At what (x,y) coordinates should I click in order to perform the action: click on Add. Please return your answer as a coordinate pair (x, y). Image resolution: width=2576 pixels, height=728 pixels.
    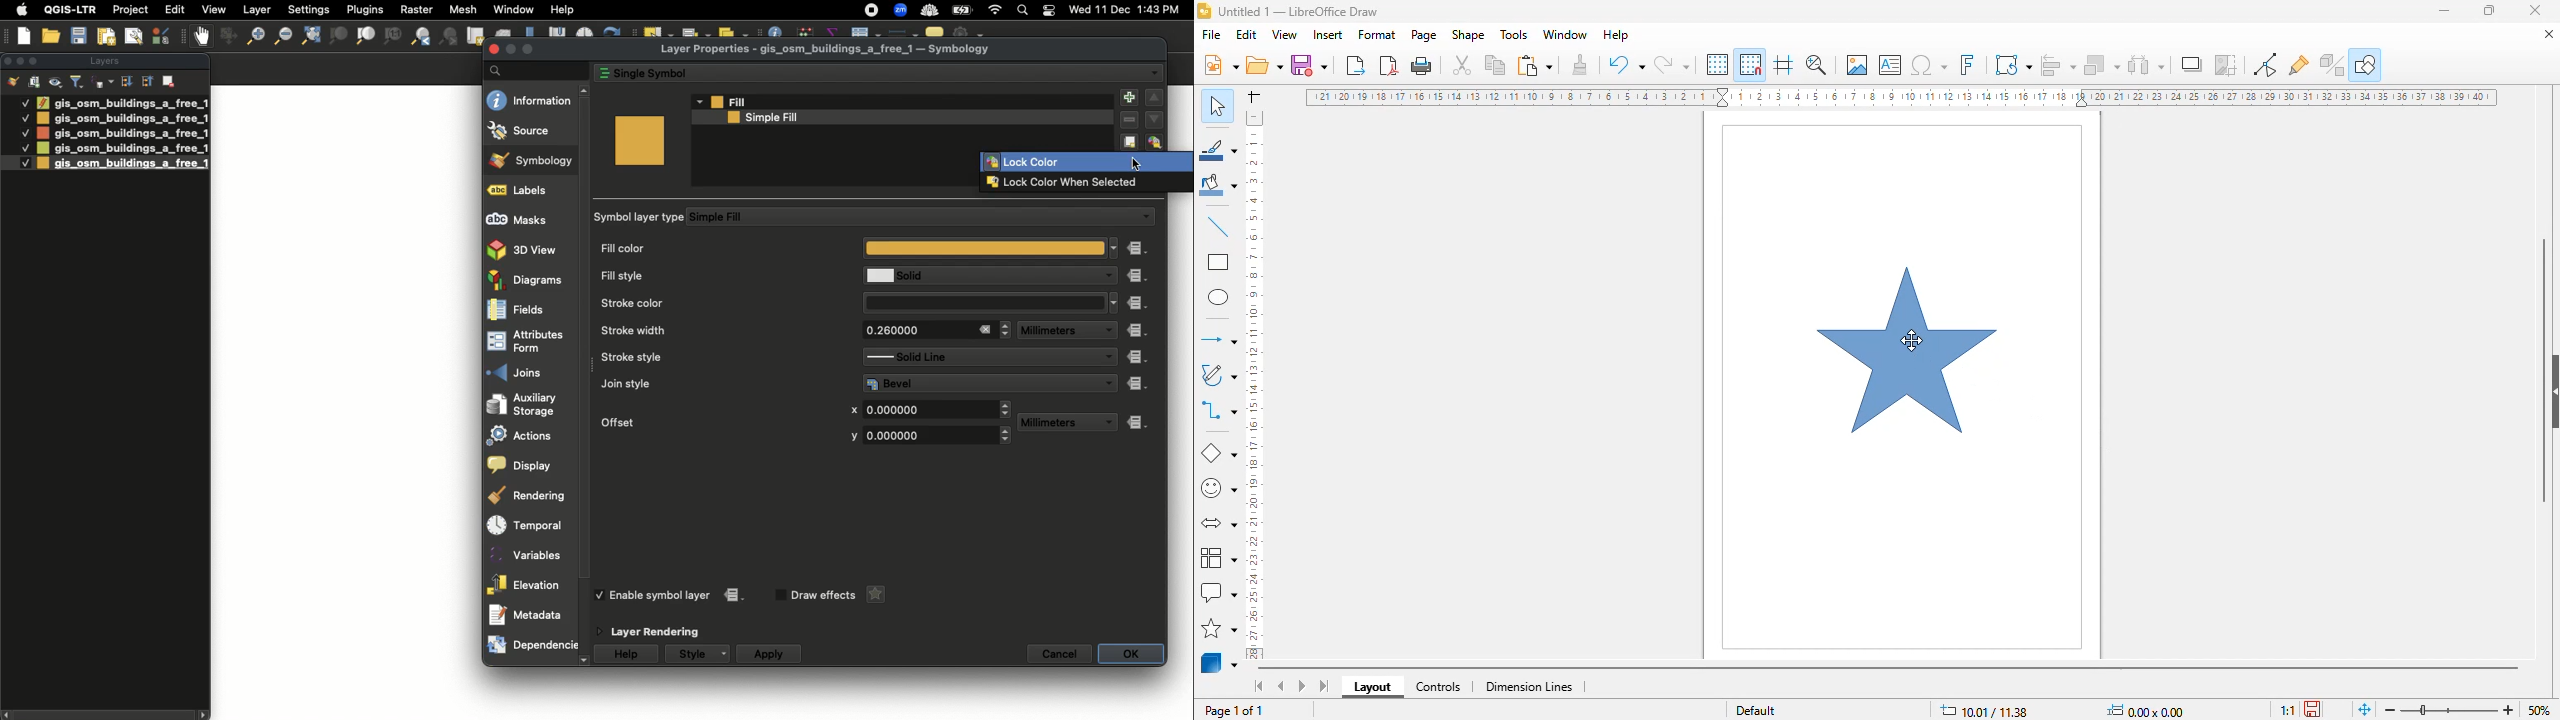
    Looking at the image, I should click on (1128, 99).